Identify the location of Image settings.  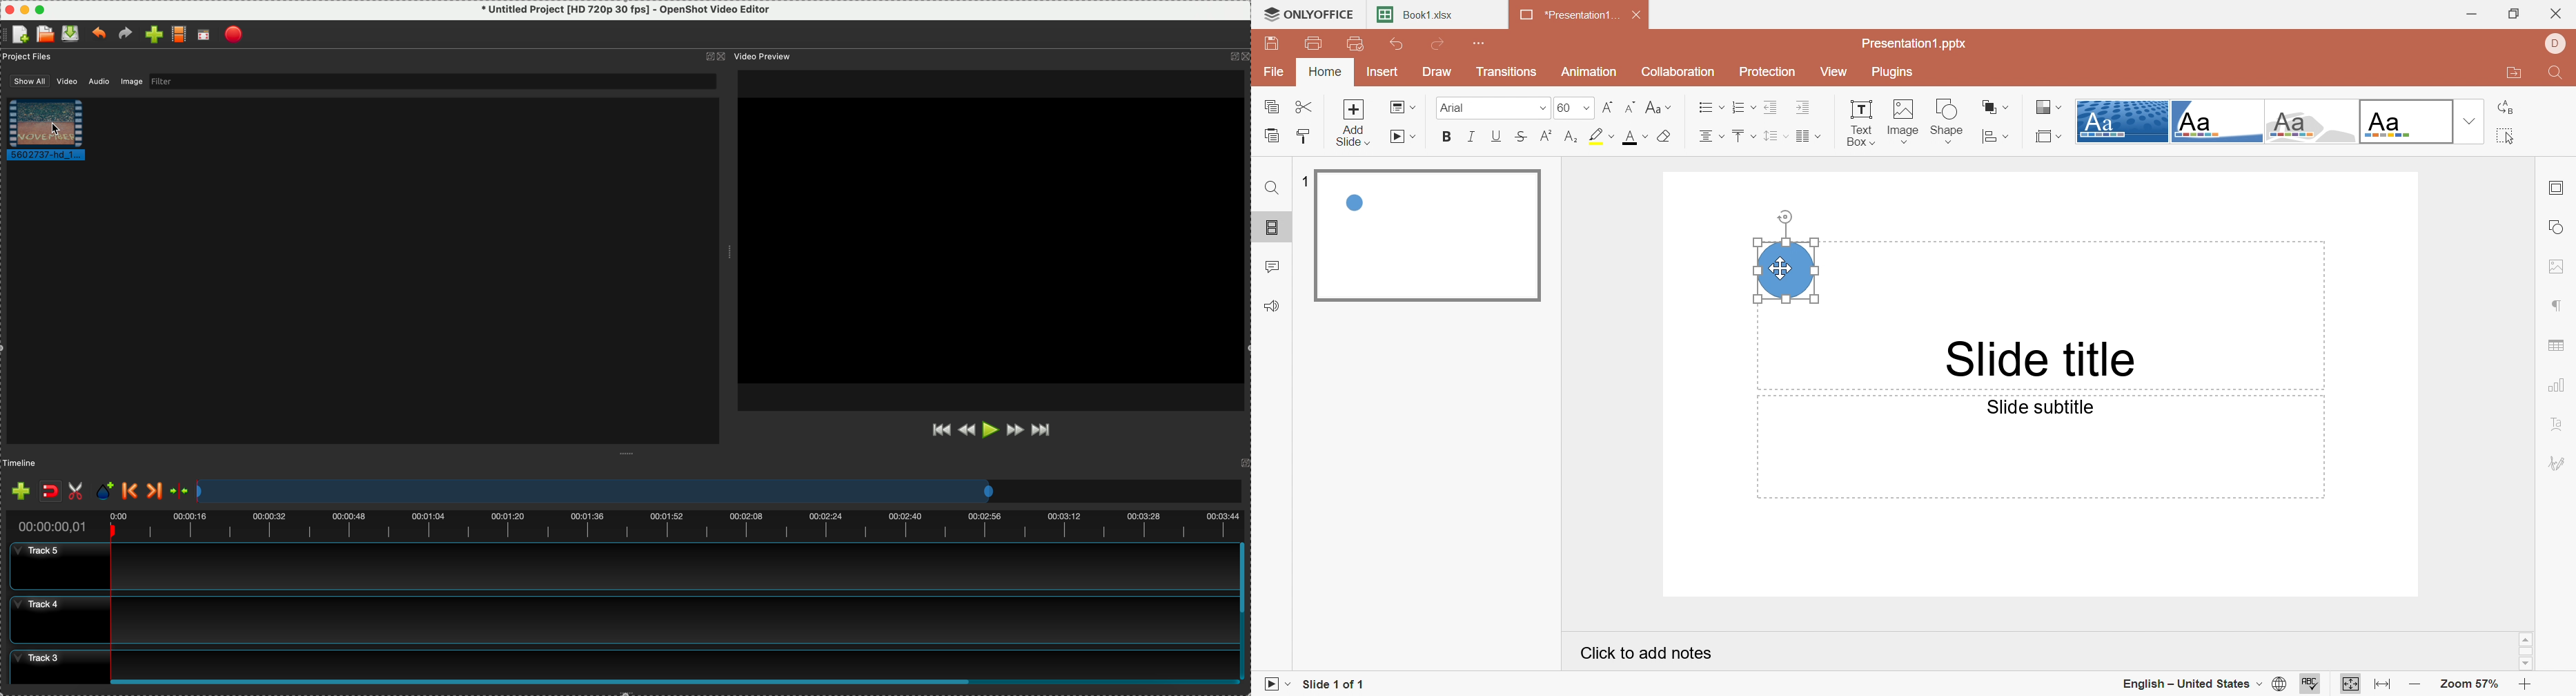
(2559, 267).